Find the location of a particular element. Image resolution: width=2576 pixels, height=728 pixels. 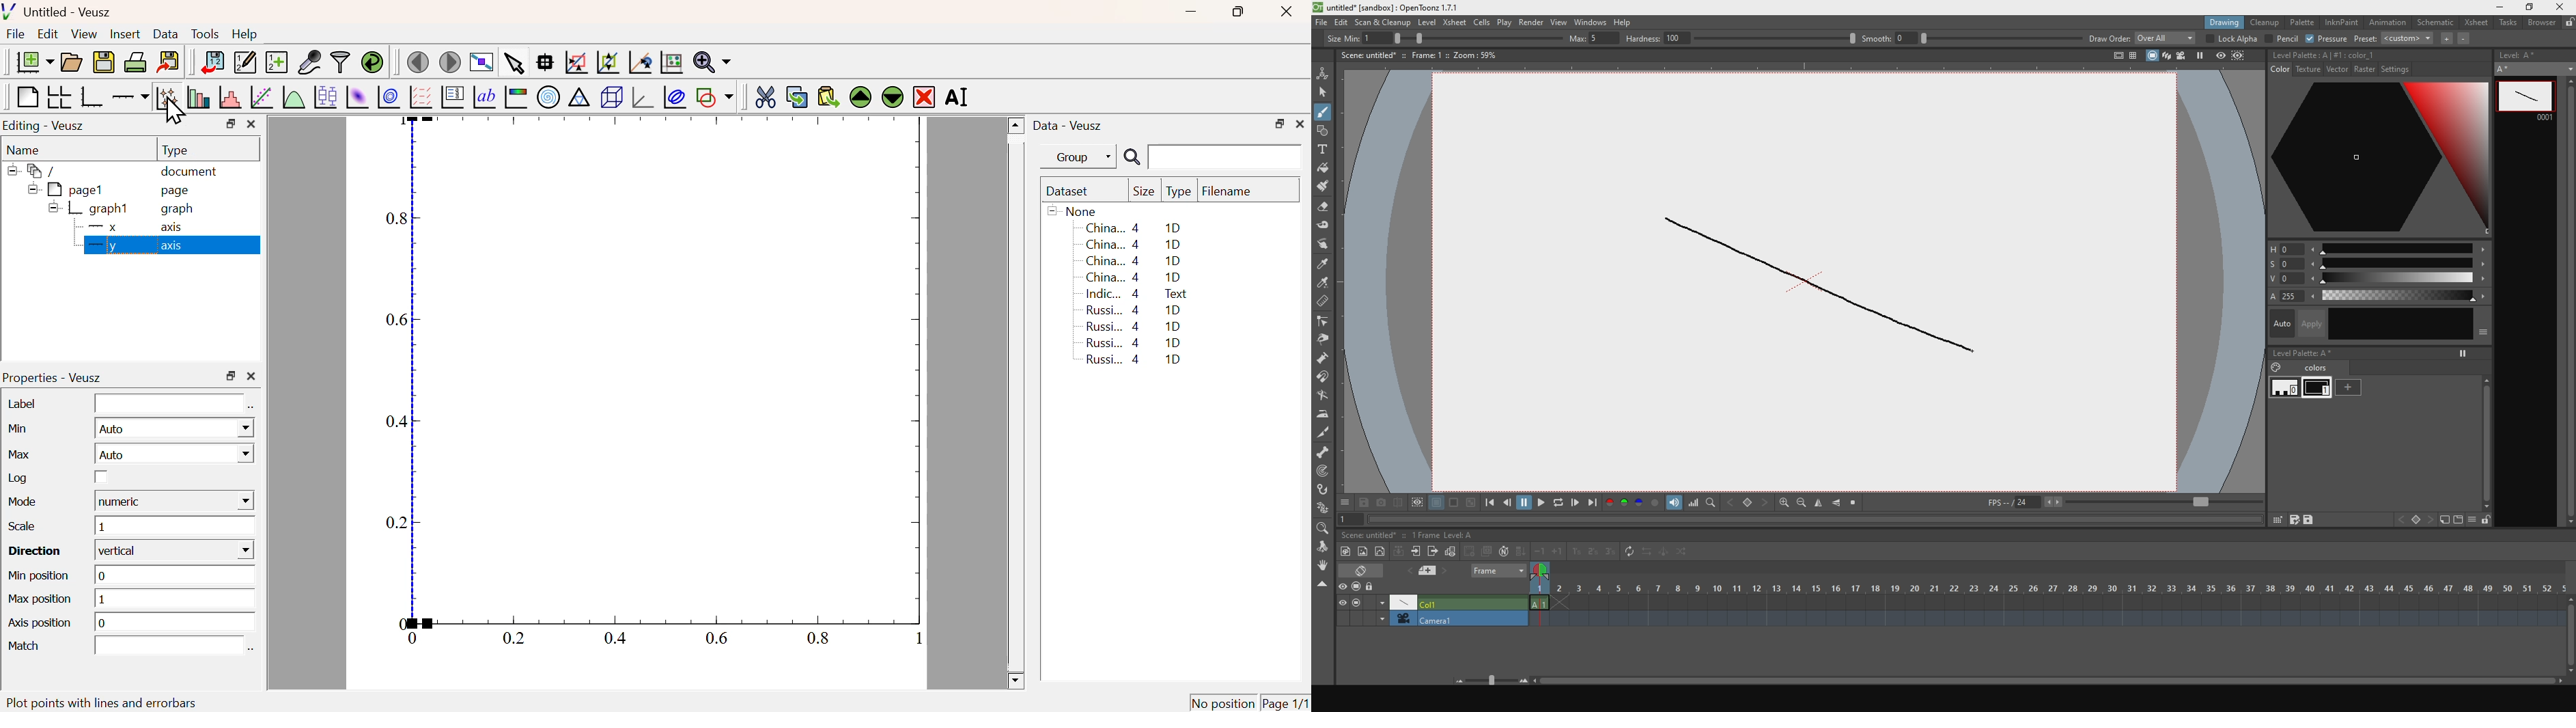

1 is located at coordinates (174, 526).